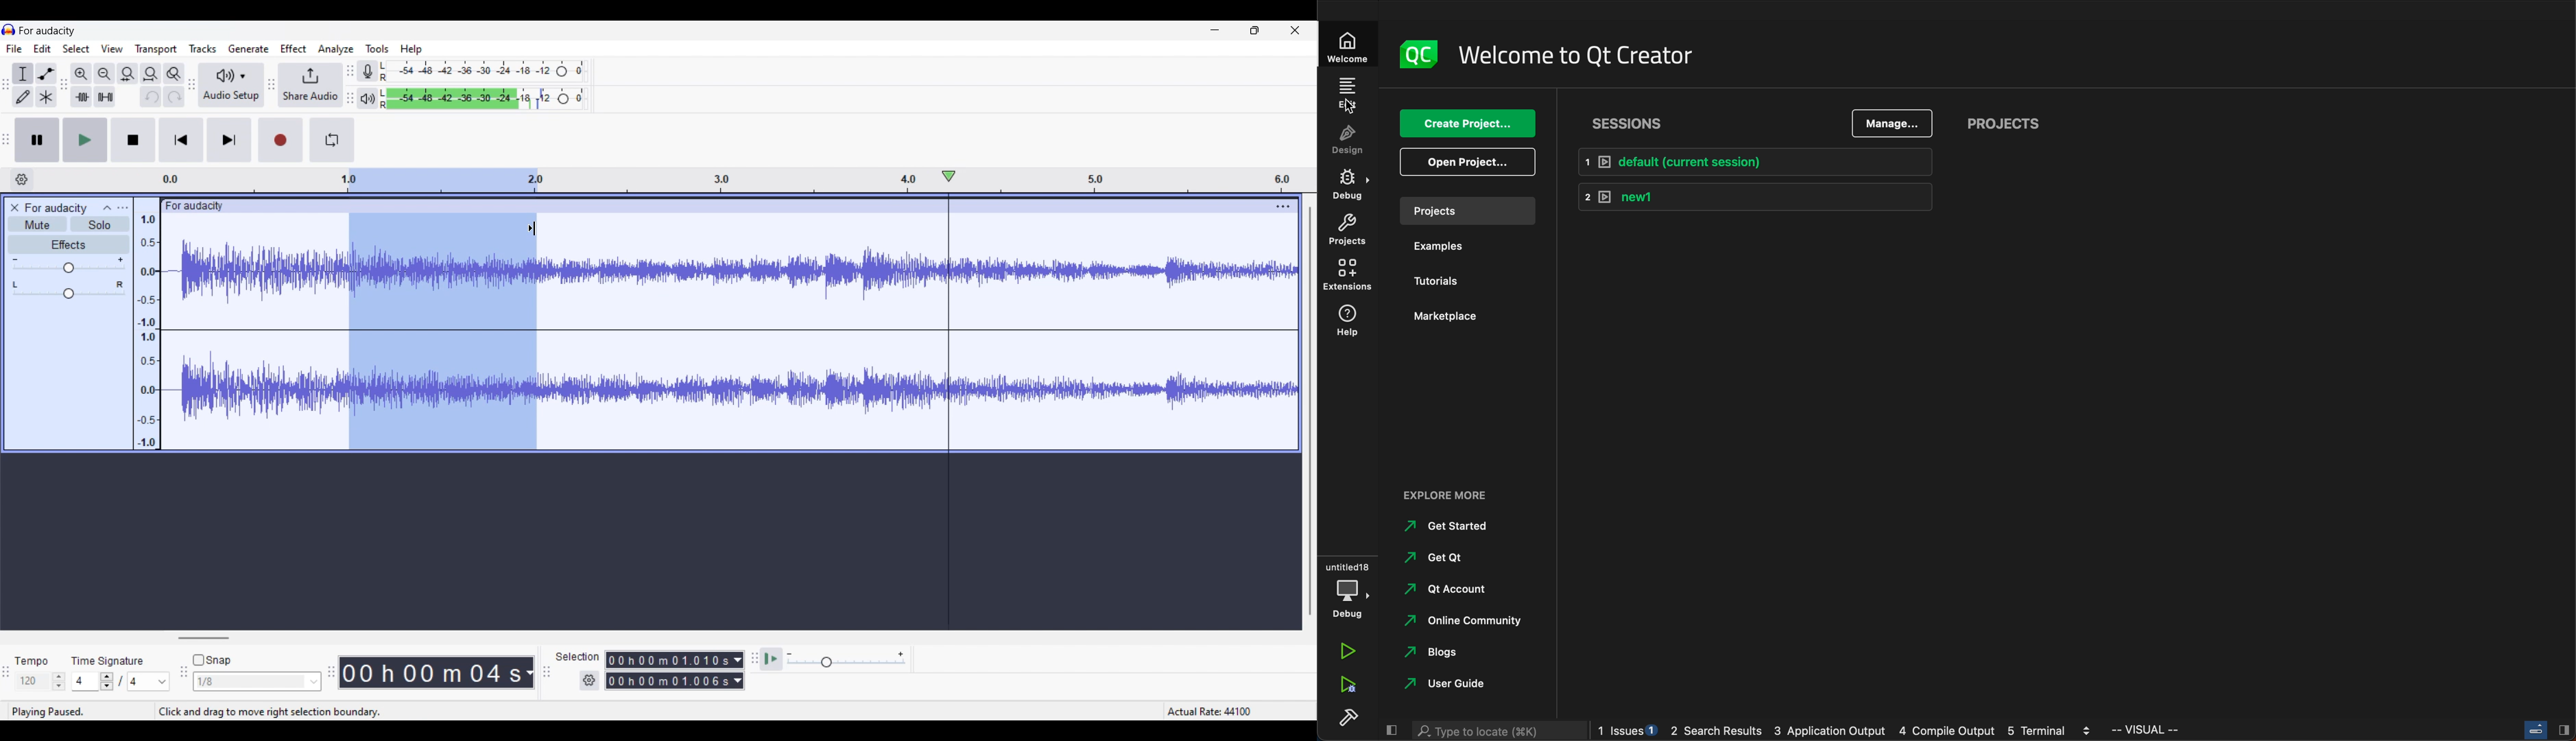 The width and height of the screenshot is (2576, 756). Describe the element at coordinates (1352, 231) in the screenshot. I see `projects` at that location.